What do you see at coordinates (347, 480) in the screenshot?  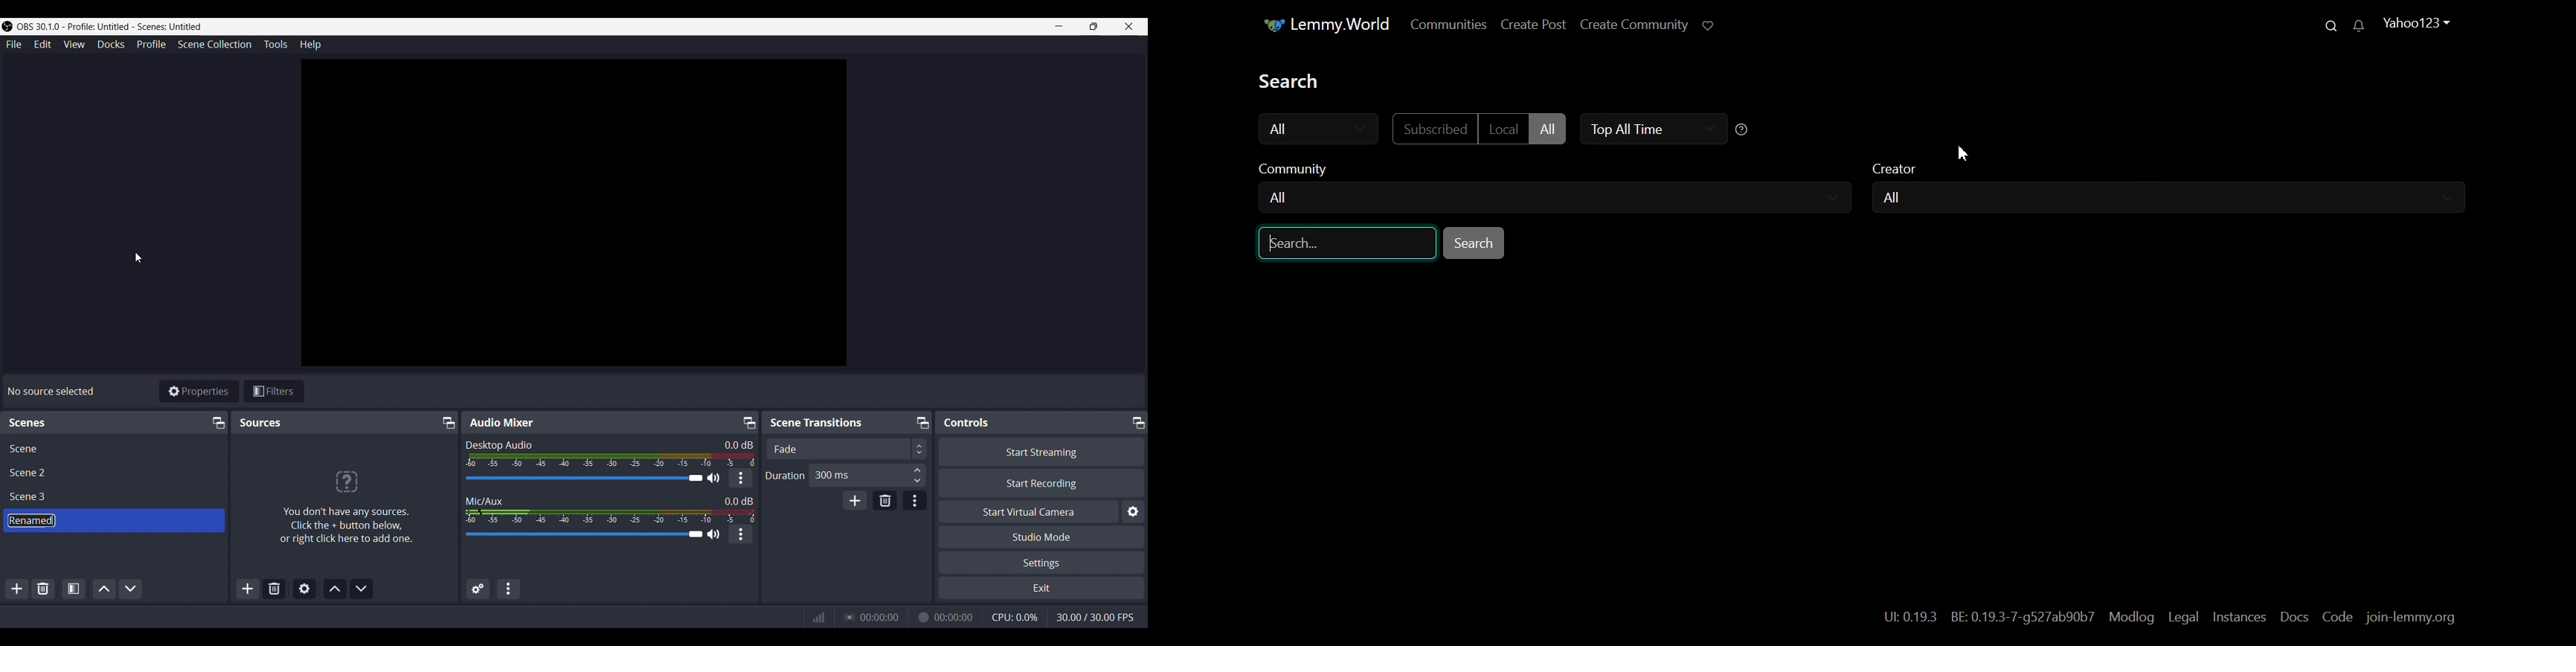 I see `?` at bounding box center [347, 480].